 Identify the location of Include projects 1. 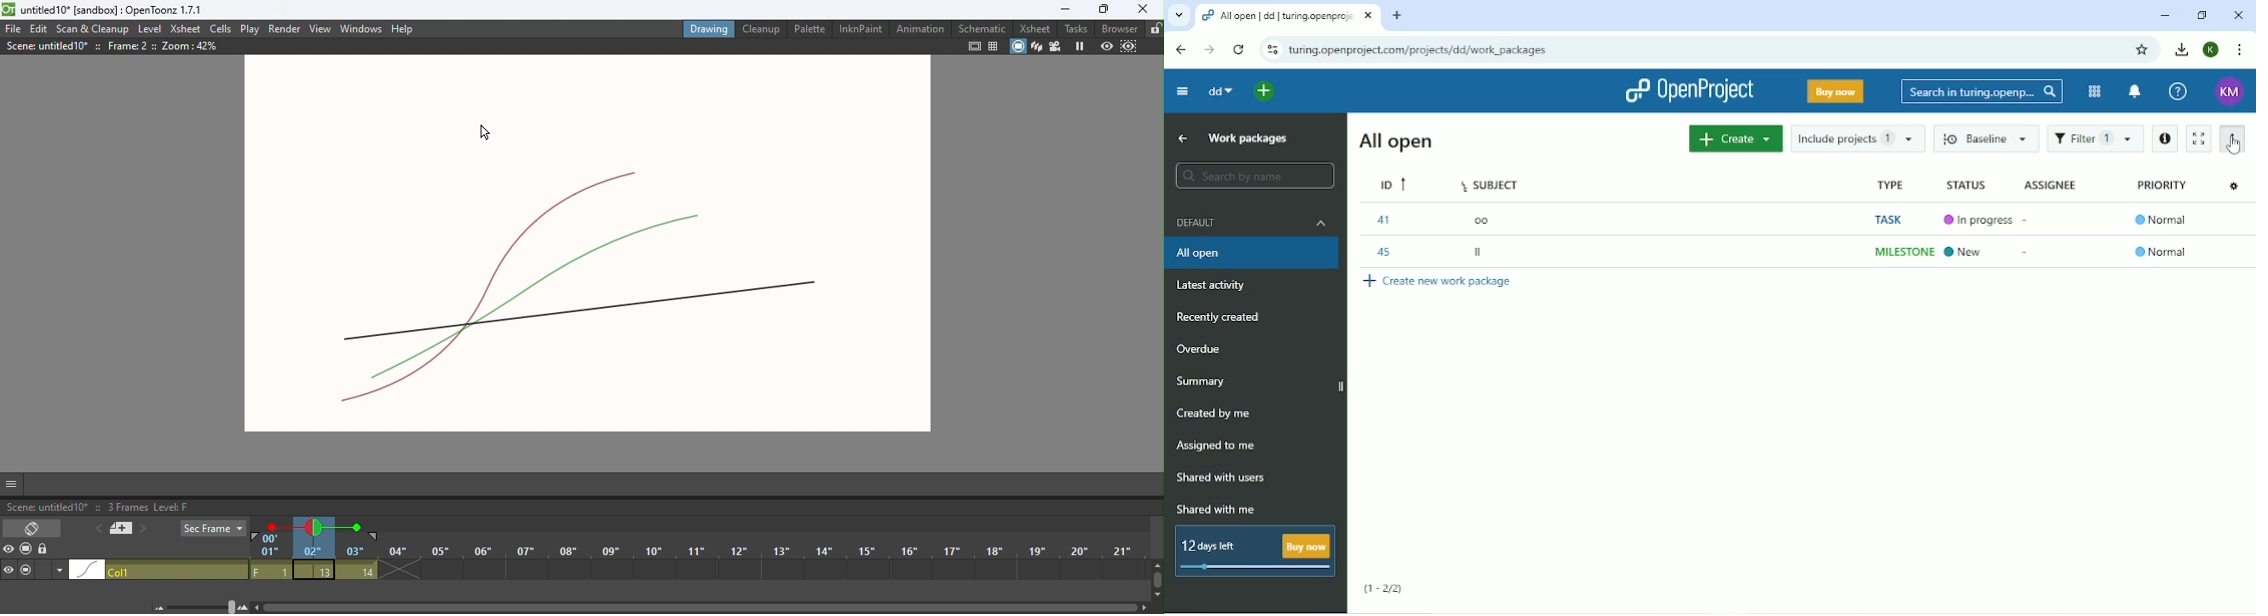
(1859, 138).